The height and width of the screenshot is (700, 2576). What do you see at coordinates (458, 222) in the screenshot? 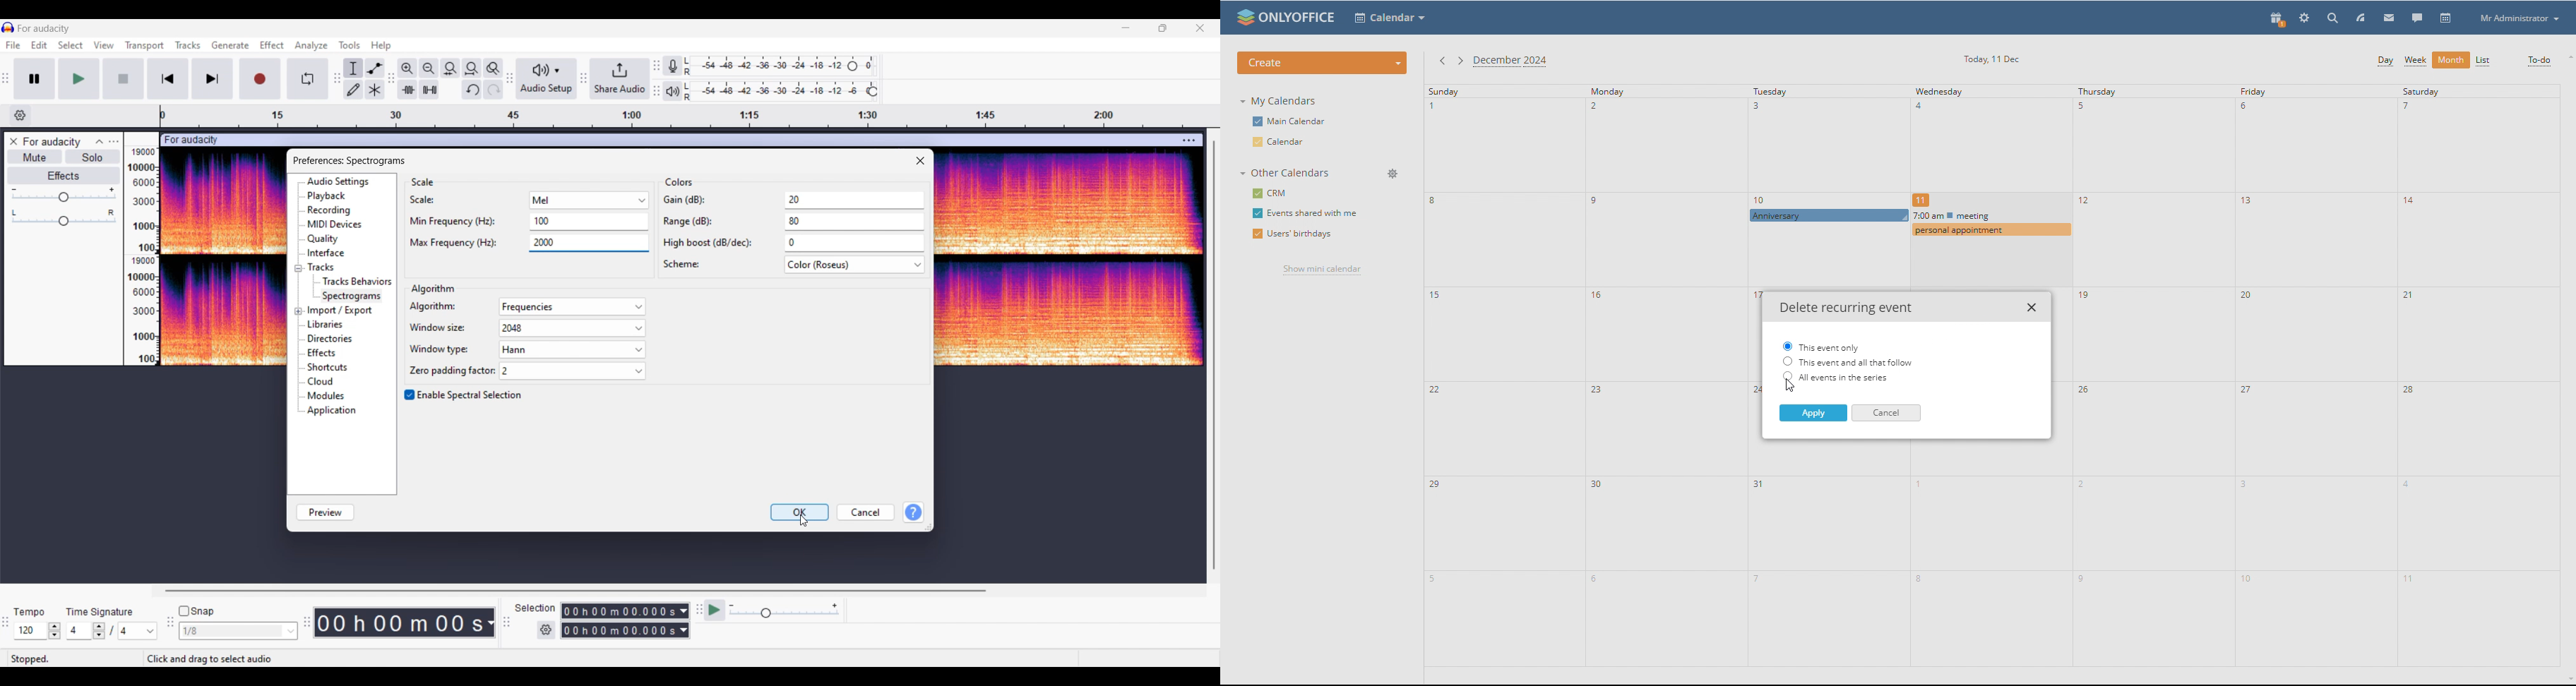
I see `min frequency` at bounding box center [458, 222].